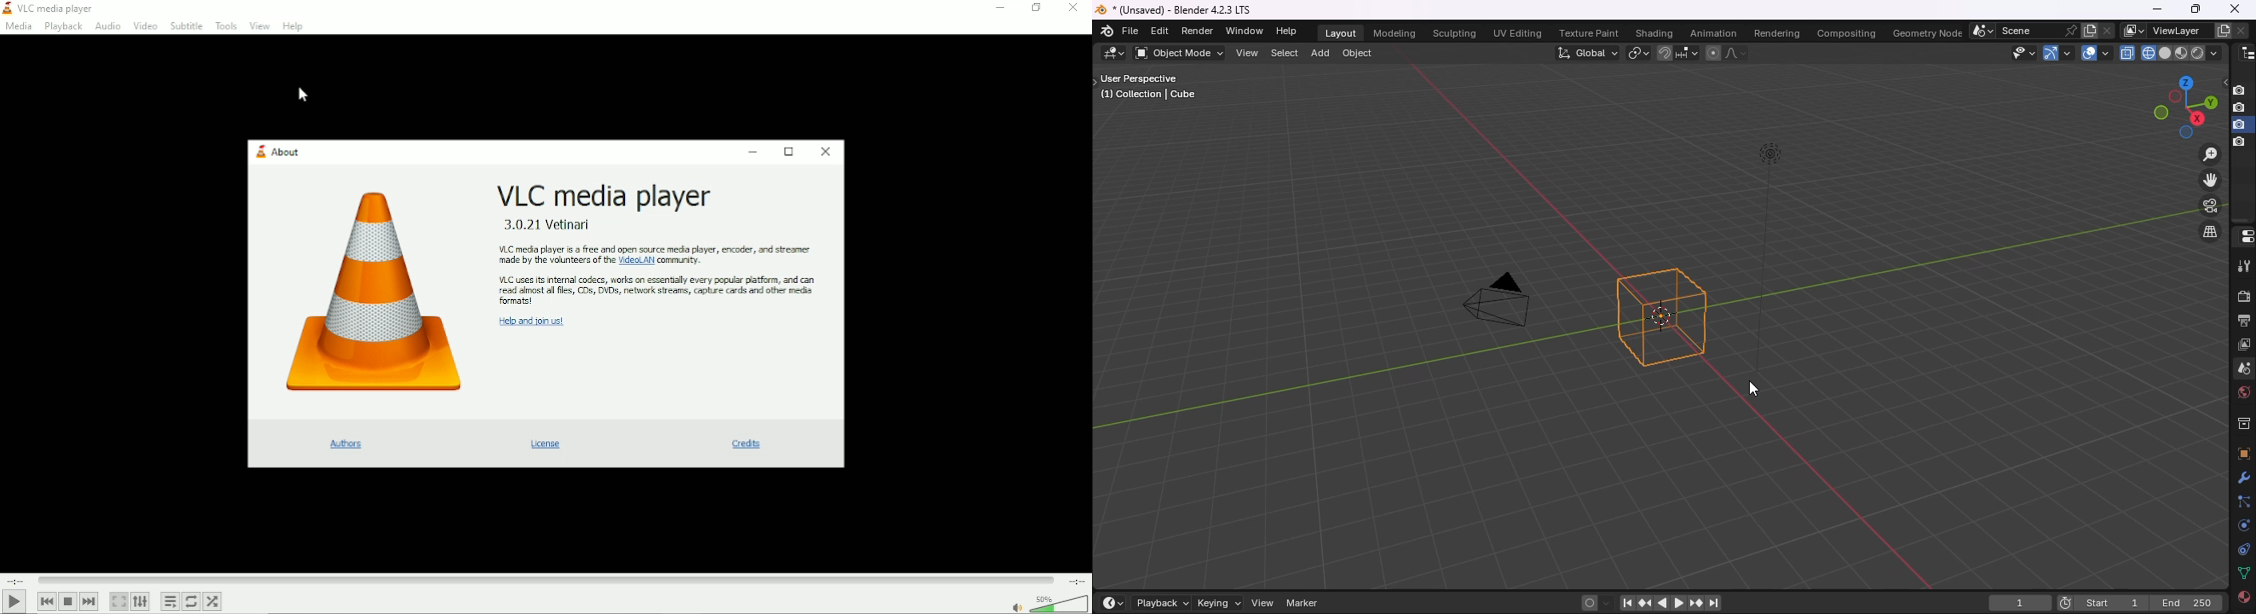  What do you see at coordinates (62, 27) in the screenshot?
I see `Playback` at bounding box center [62, 27].